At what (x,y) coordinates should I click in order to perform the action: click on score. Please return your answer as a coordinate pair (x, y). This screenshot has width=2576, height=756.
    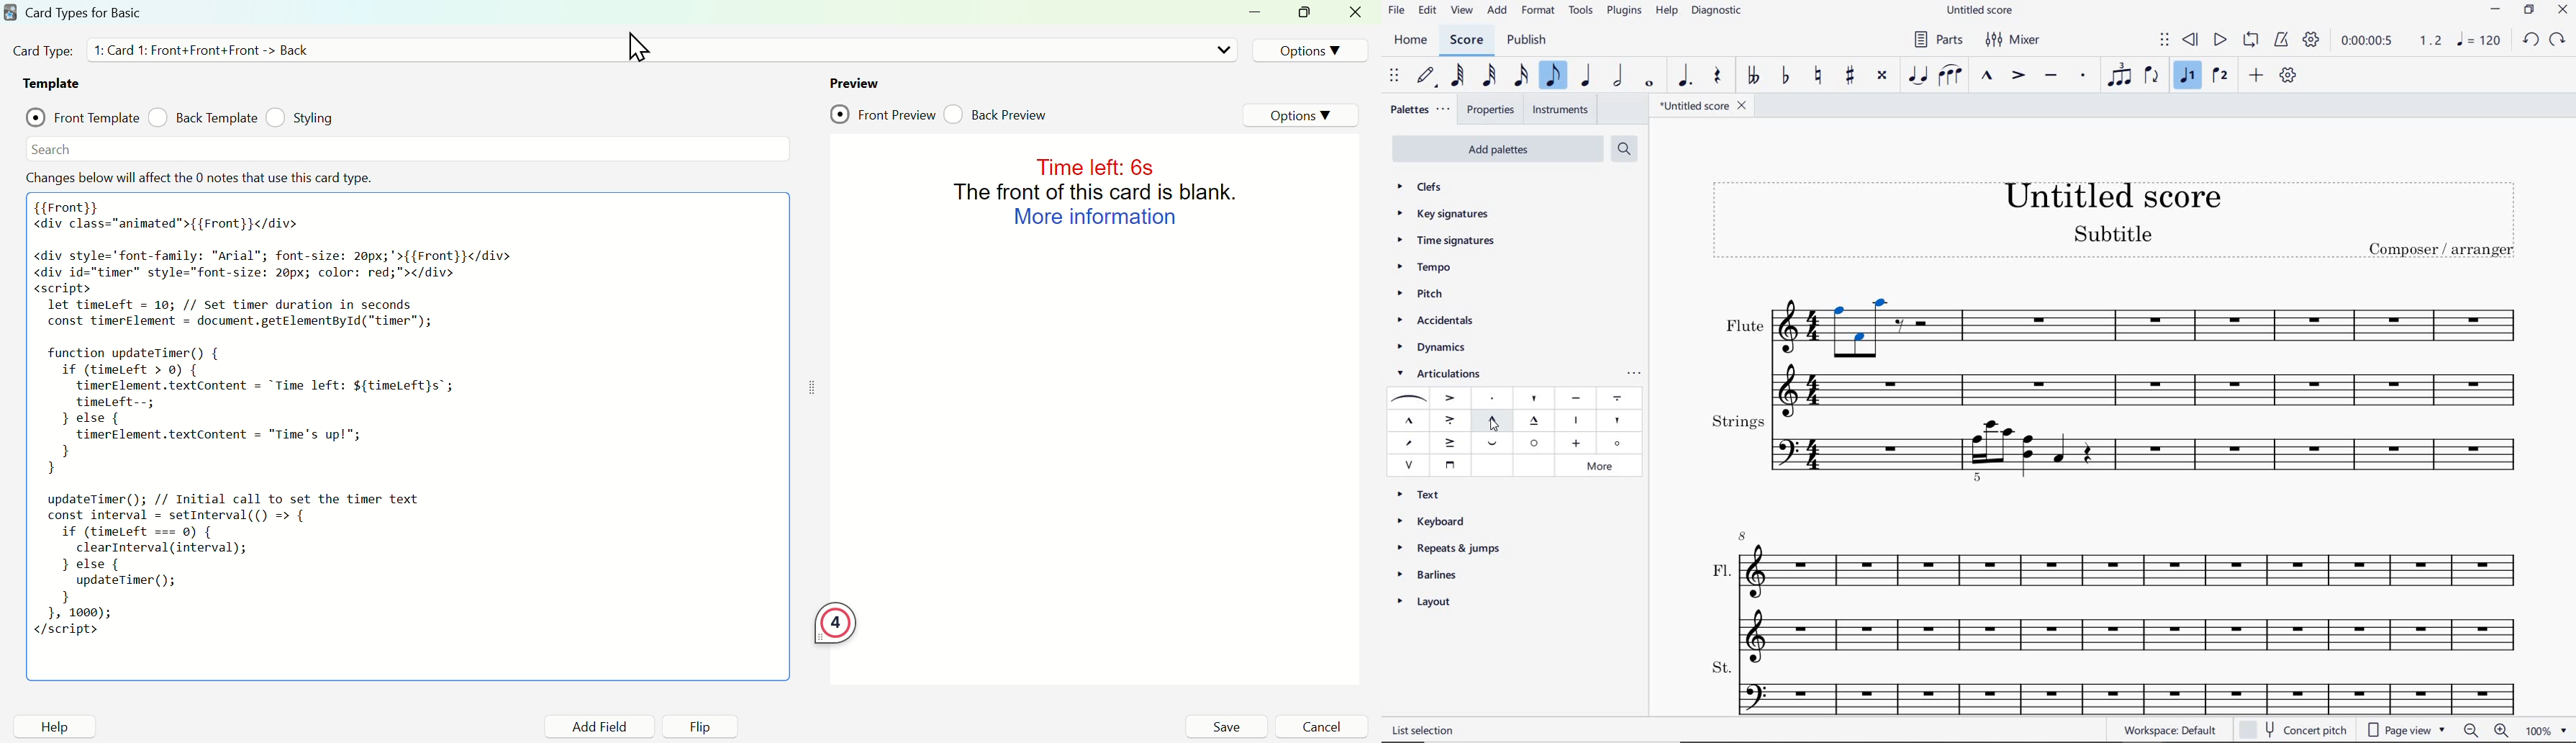
    Looking at the image, I should click on (1465, 40).